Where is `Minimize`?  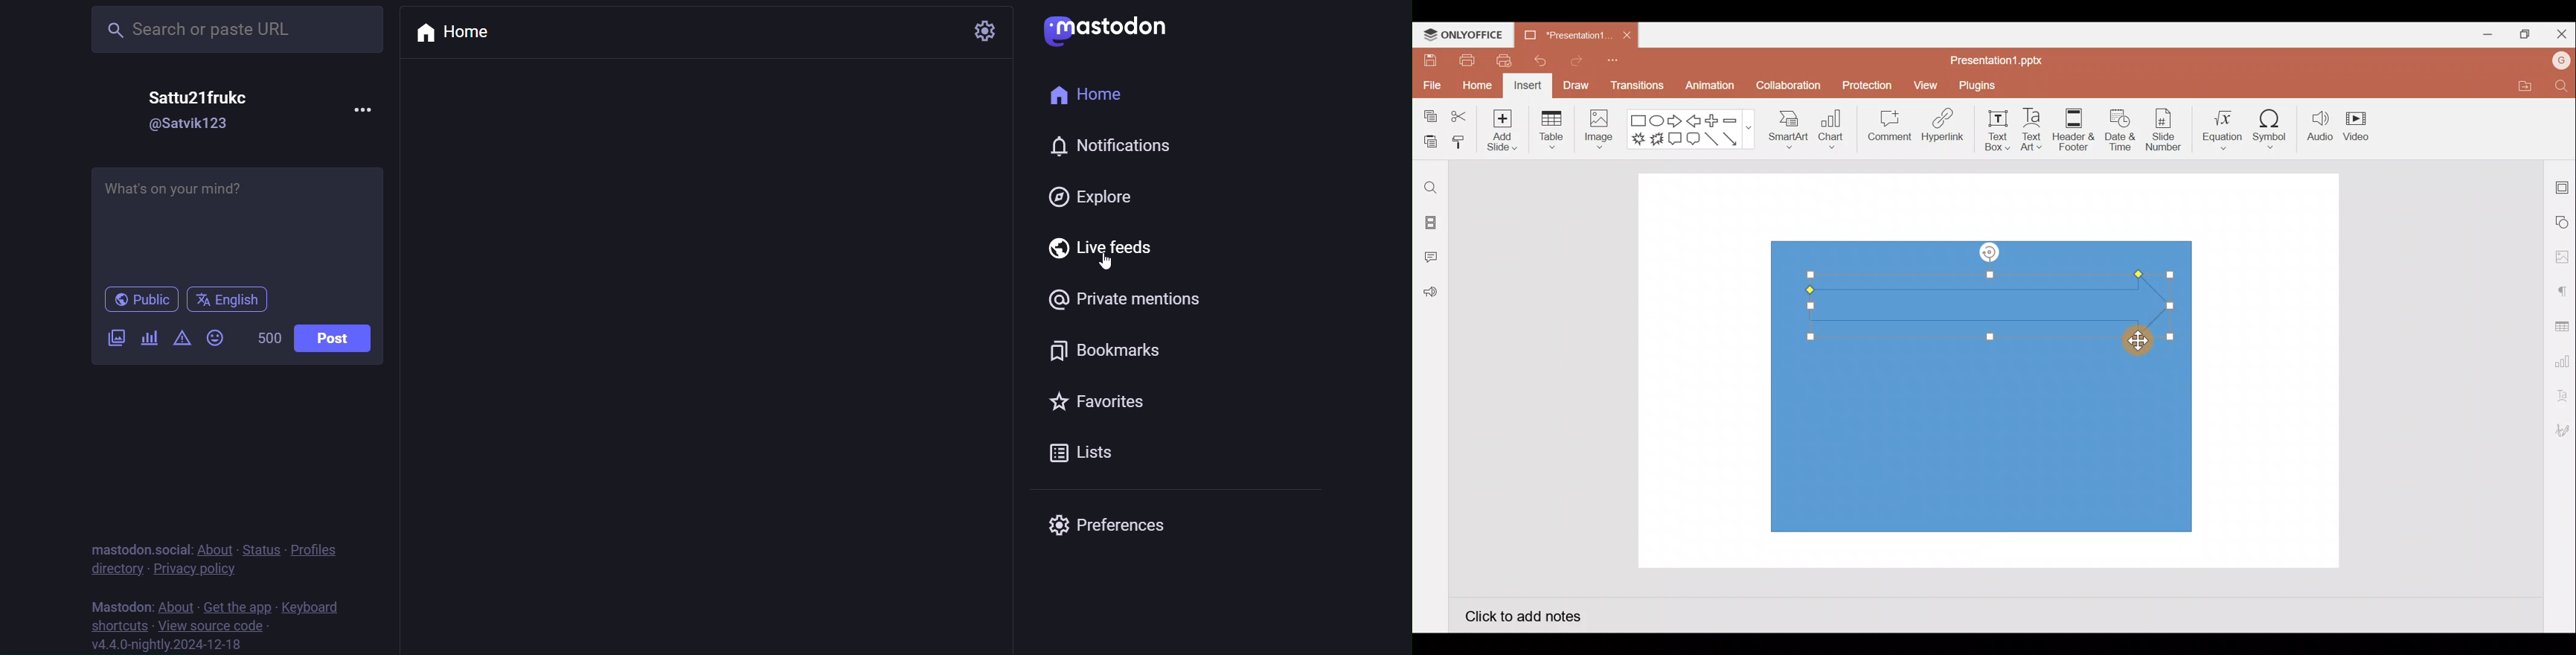
Minimize is located at coordinates (2483, 32).